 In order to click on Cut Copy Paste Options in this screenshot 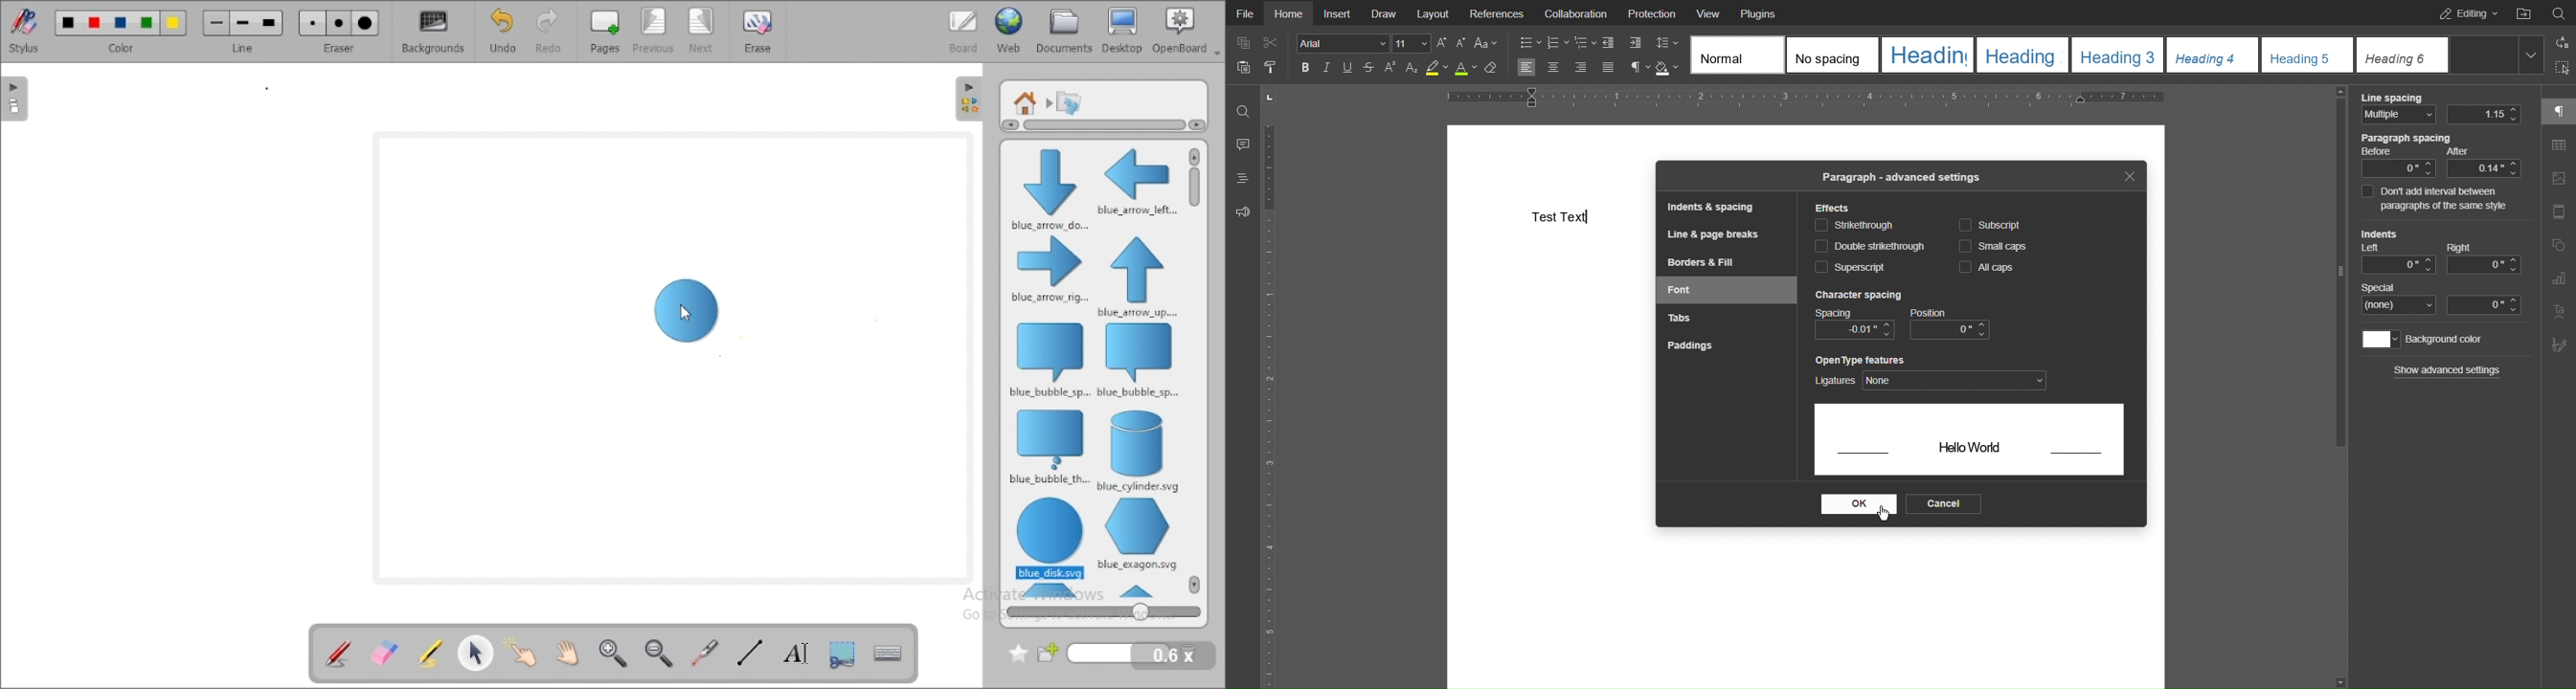, I will do `click(1257, 58)`.